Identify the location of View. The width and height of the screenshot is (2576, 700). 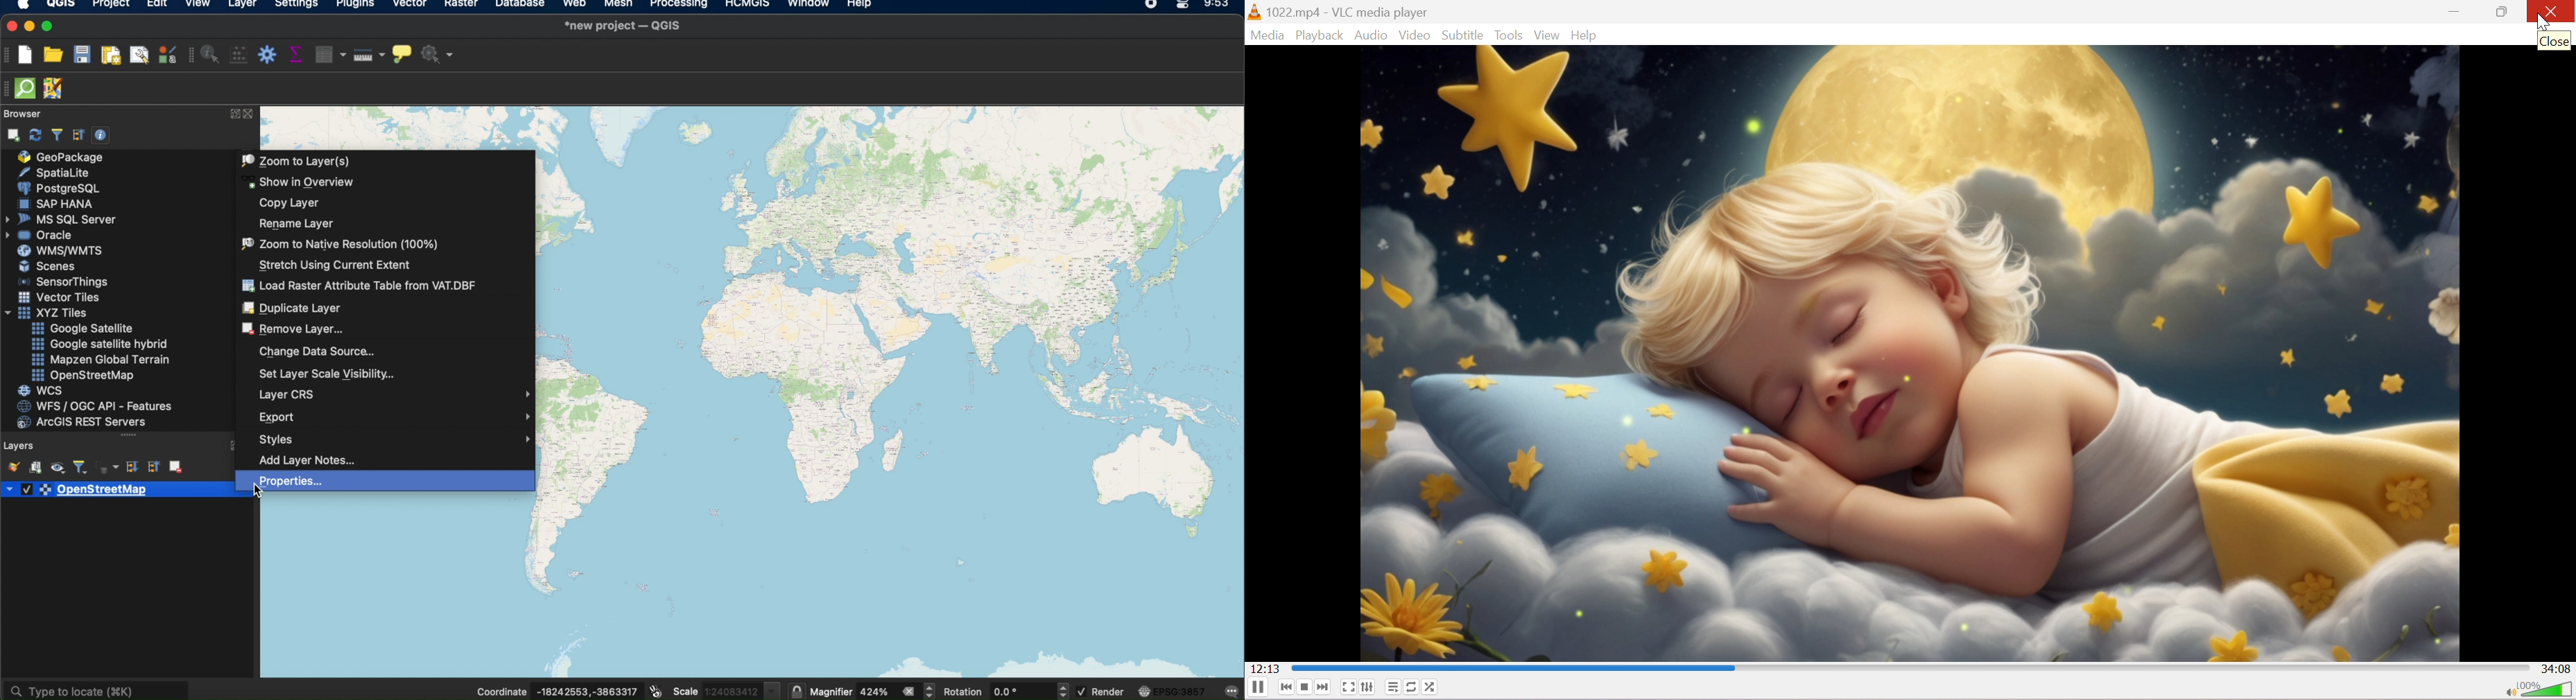
(1550, 36).